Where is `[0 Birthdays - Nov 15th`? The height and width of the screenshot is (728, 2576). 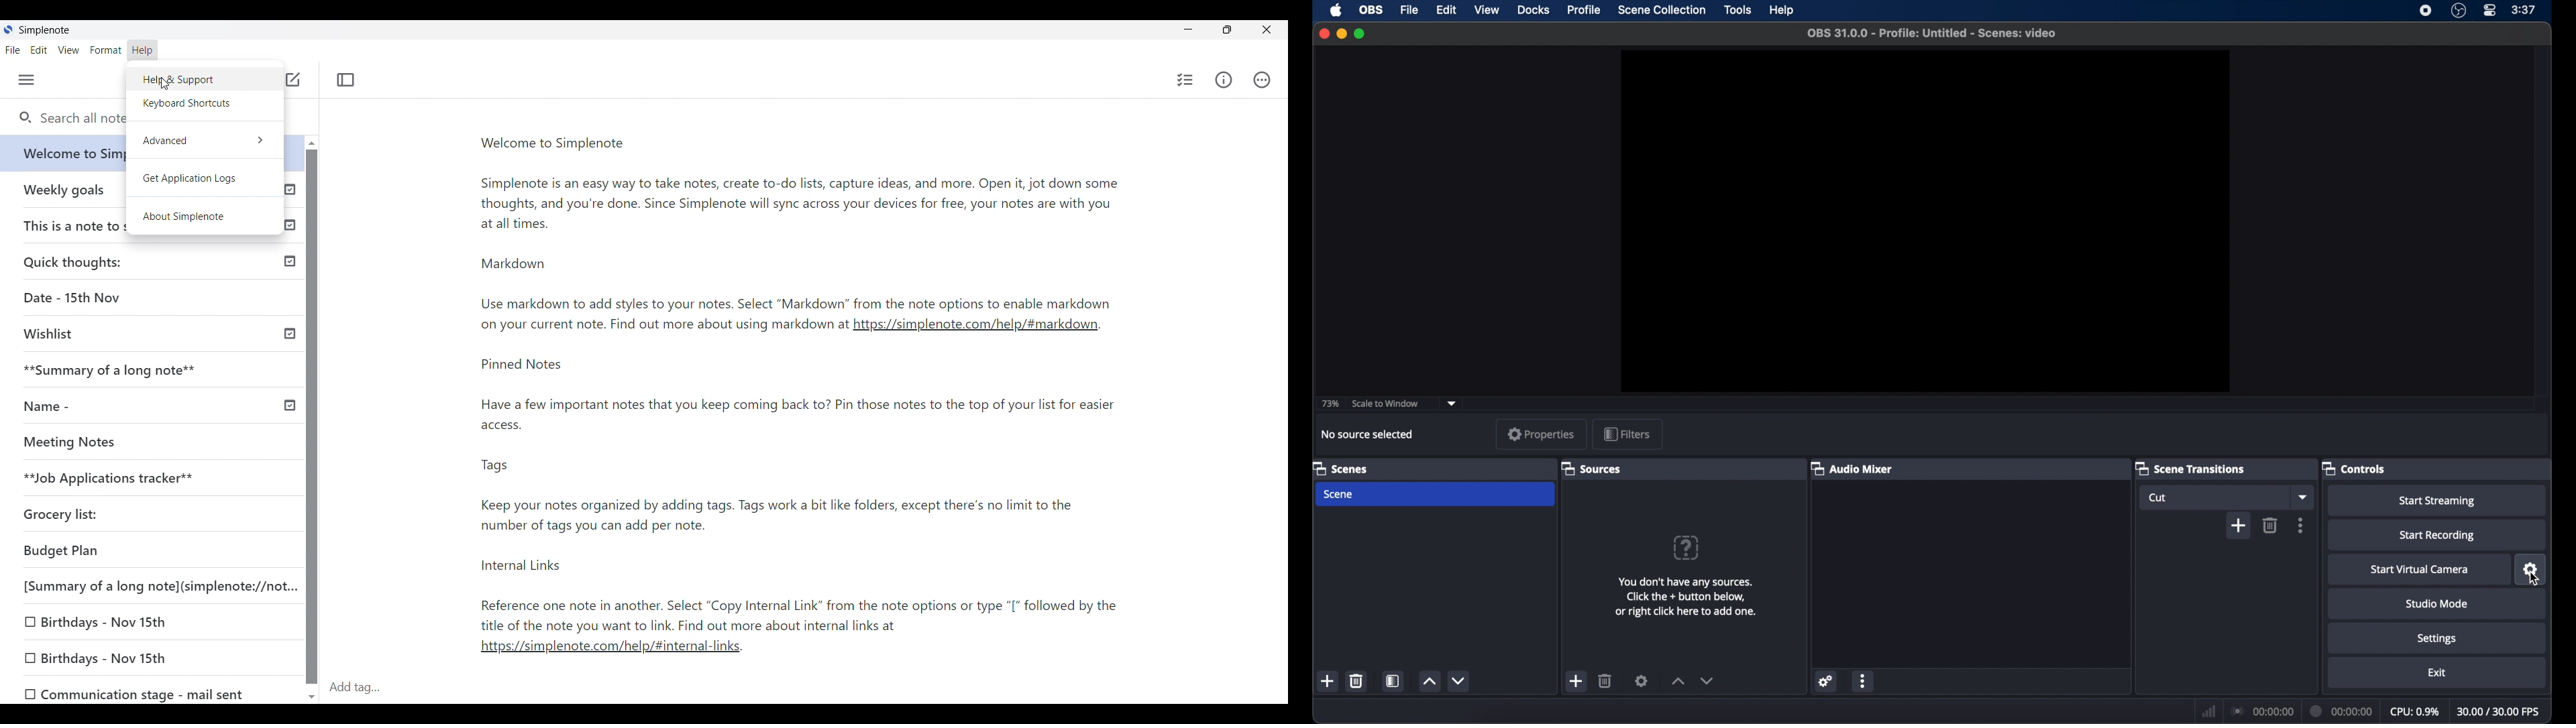
[0 Birthdays - Nov 15th is located at coordinates (90, 658).